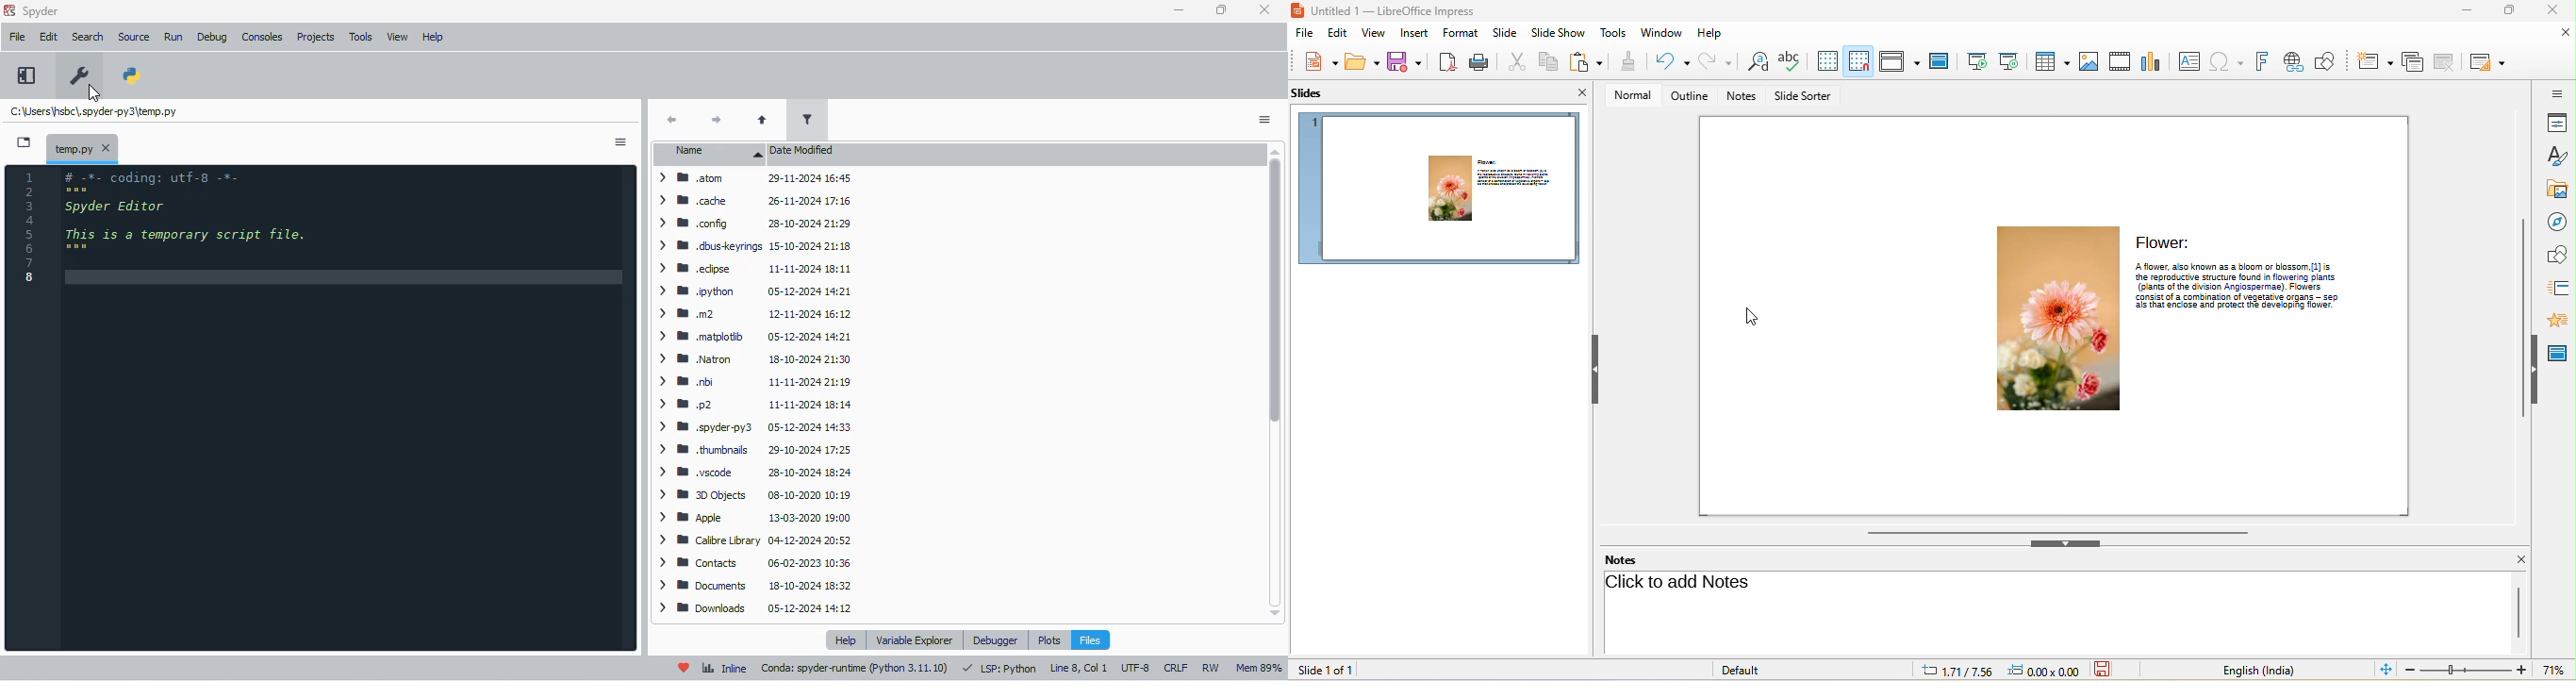 This screenshot has width=2576, height=700. What do you see at coordinates (1337, 33) in the screenshot?
I see `edit` at bounding box center [1337, 33].